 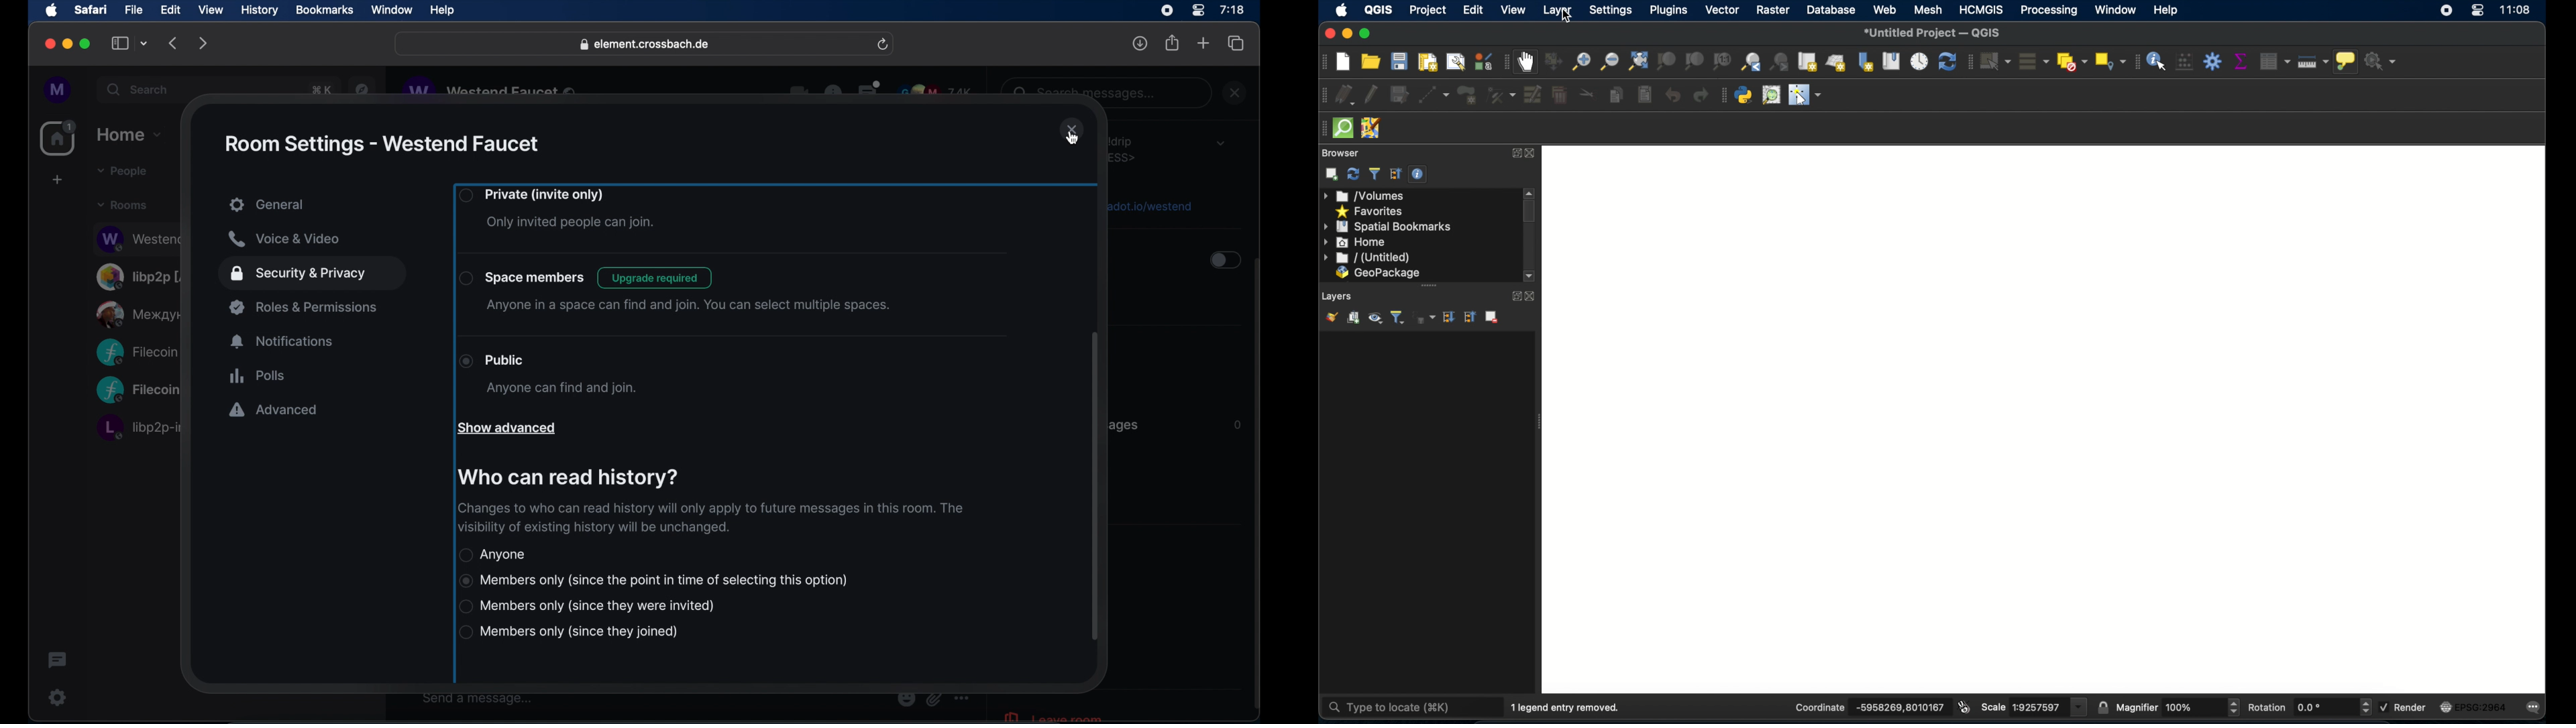 What do you see at coordinates (1126, 425) in the screenshot?
I see `obscure` at bounding box center [1126, 425].